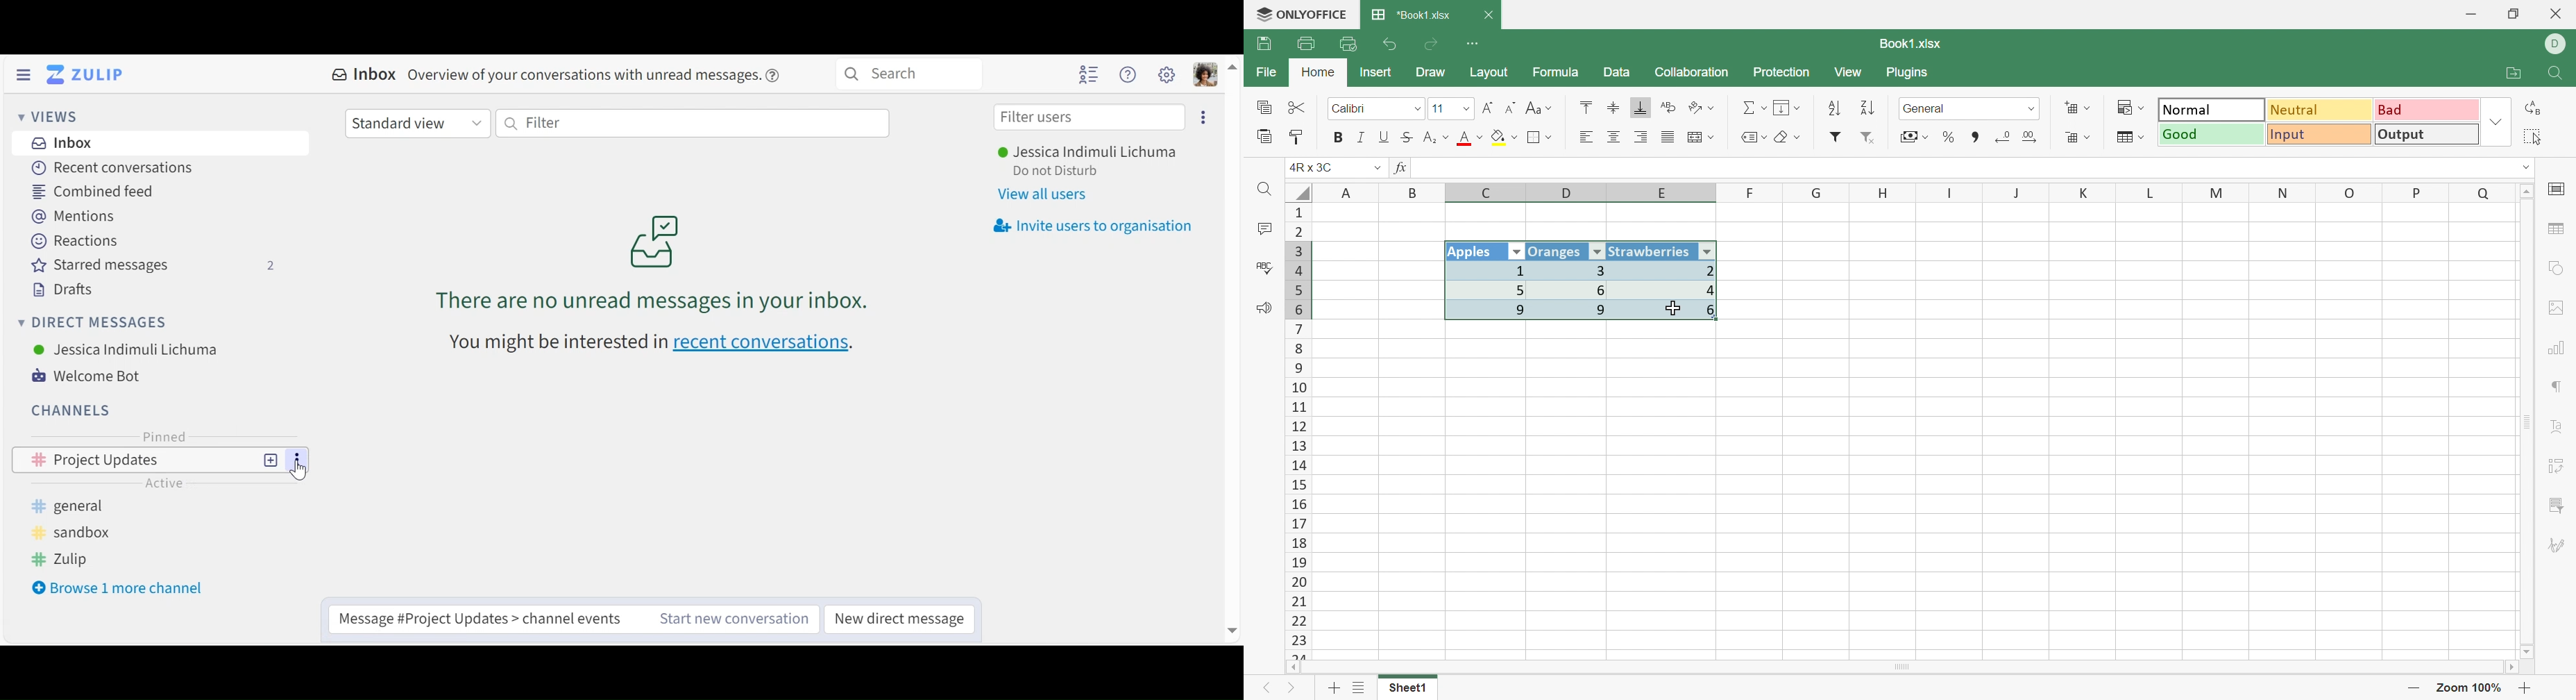 Image resolution: width=2576 pixels, height=700 pixels. I want to click on Channel, so click(161, 460).